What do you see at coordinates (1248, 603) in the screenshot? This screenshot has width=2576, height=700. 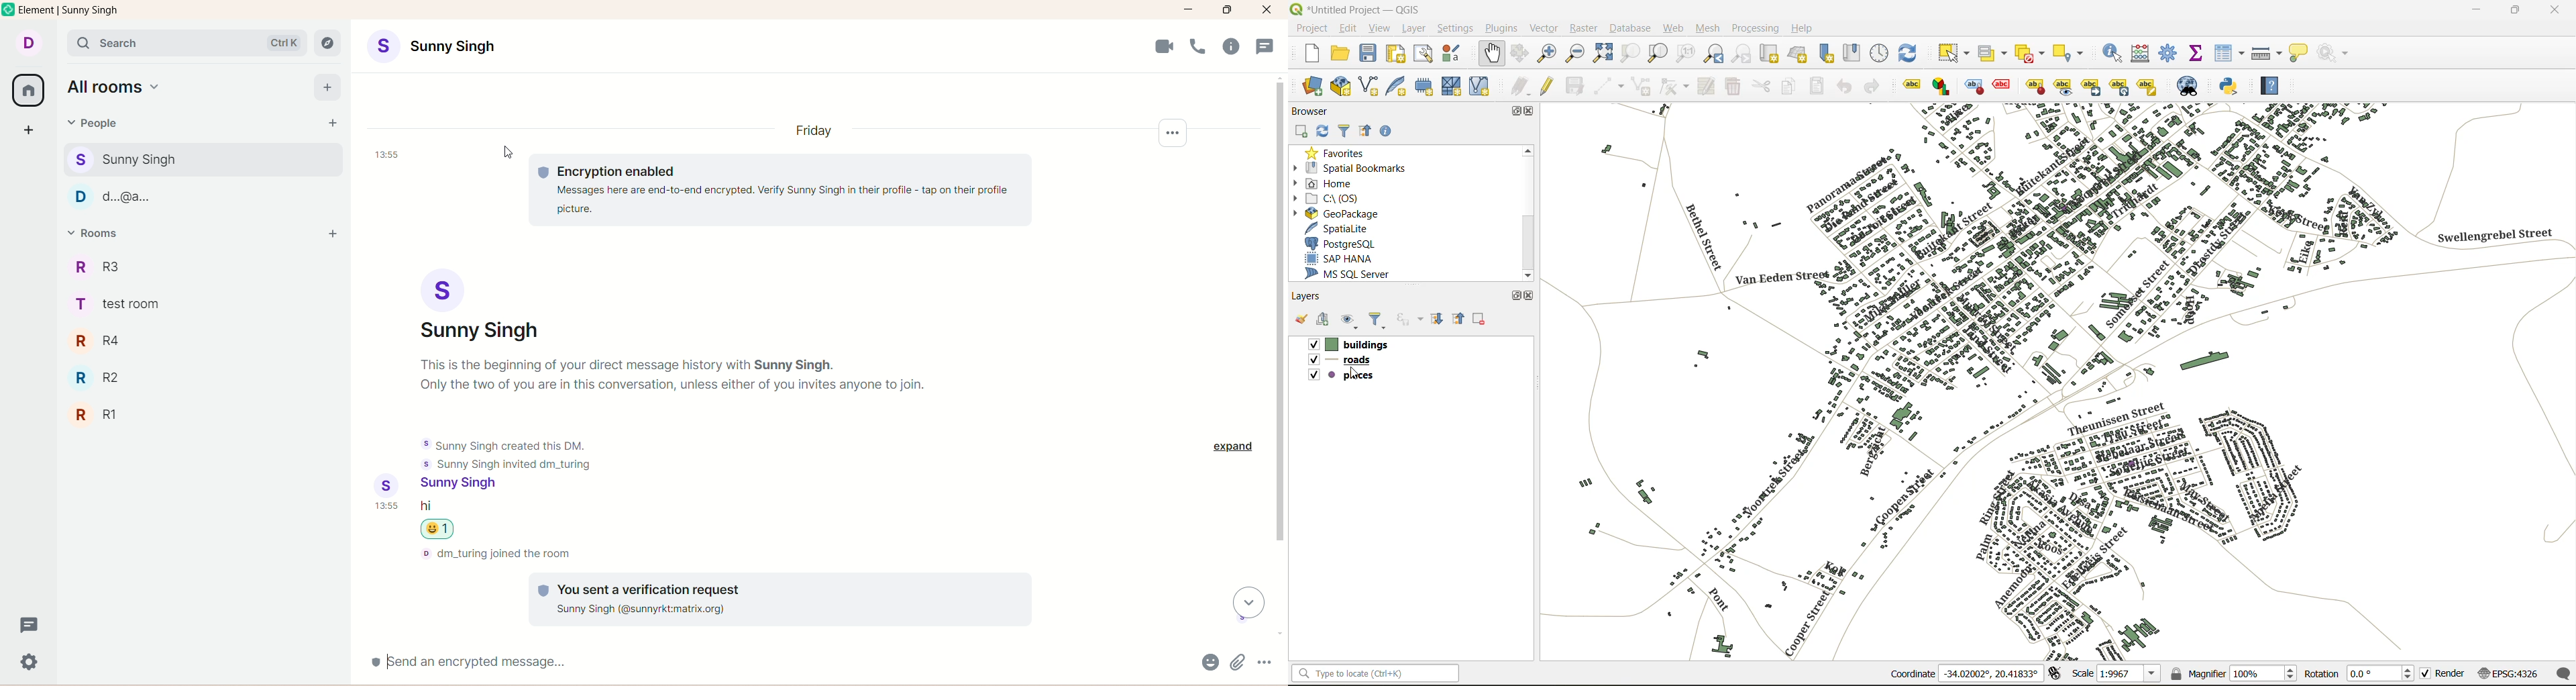 I see `scroll` at bounding box center [1248, 603].